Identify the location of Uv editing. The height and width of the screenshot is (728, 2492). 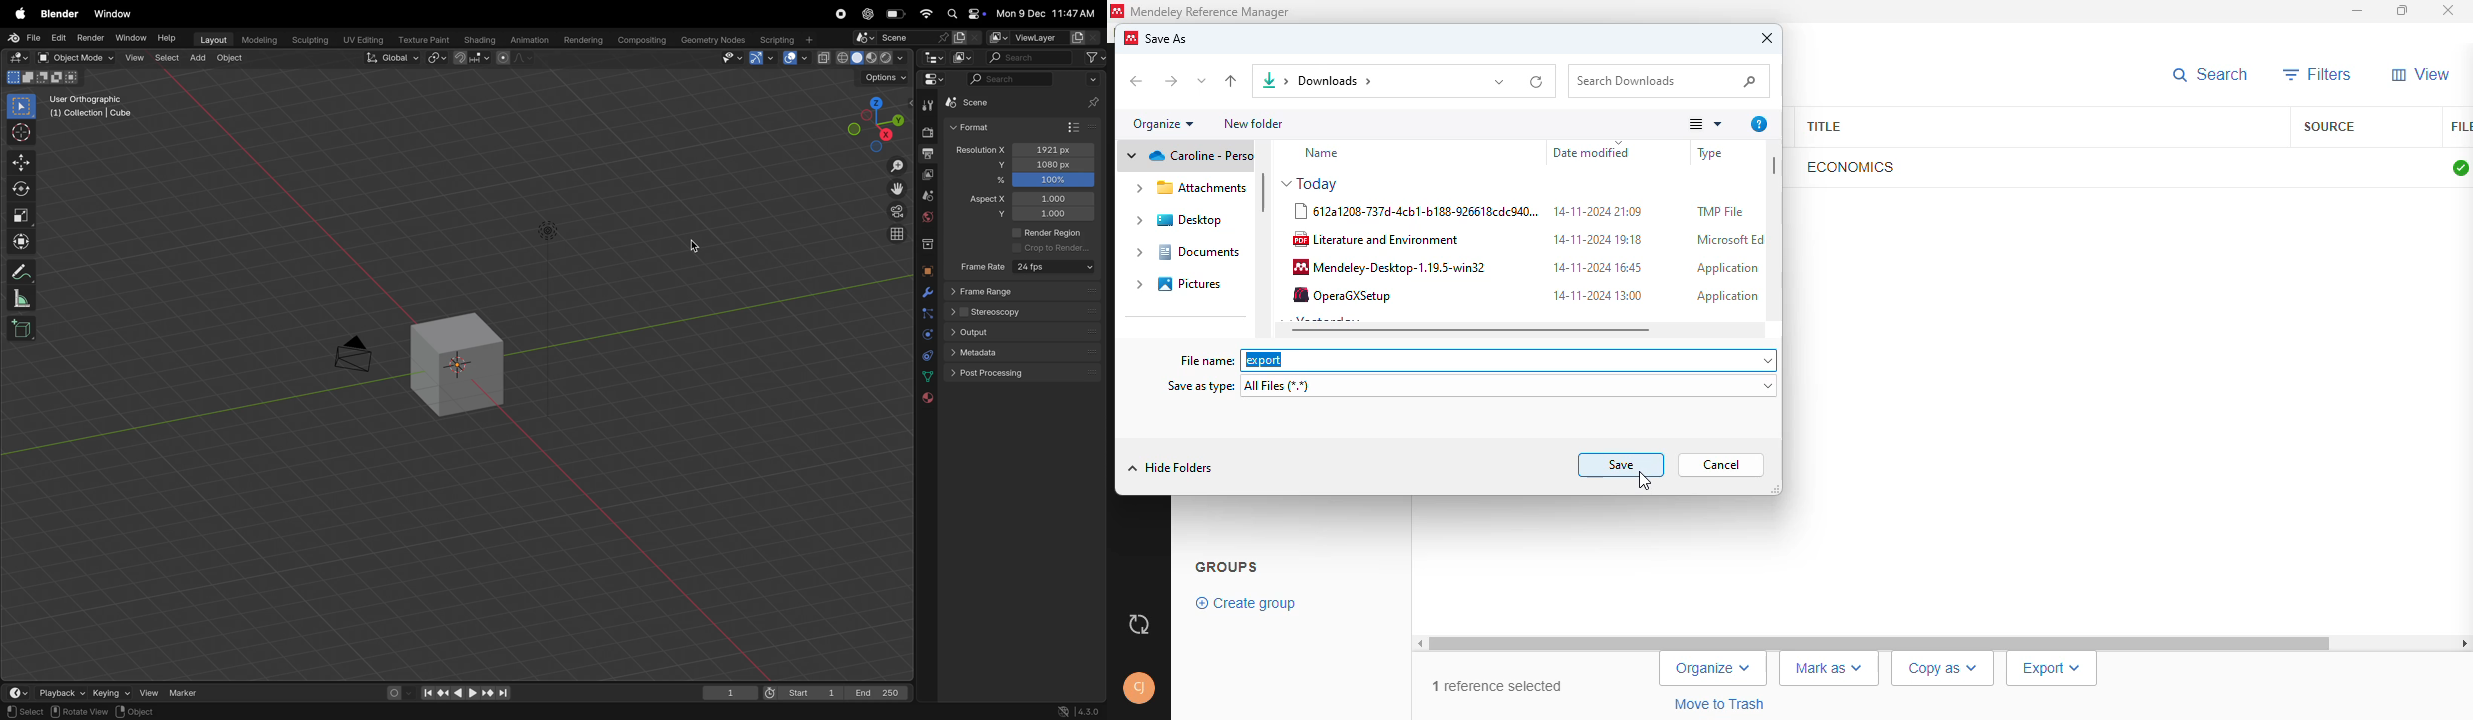
(363, 38).